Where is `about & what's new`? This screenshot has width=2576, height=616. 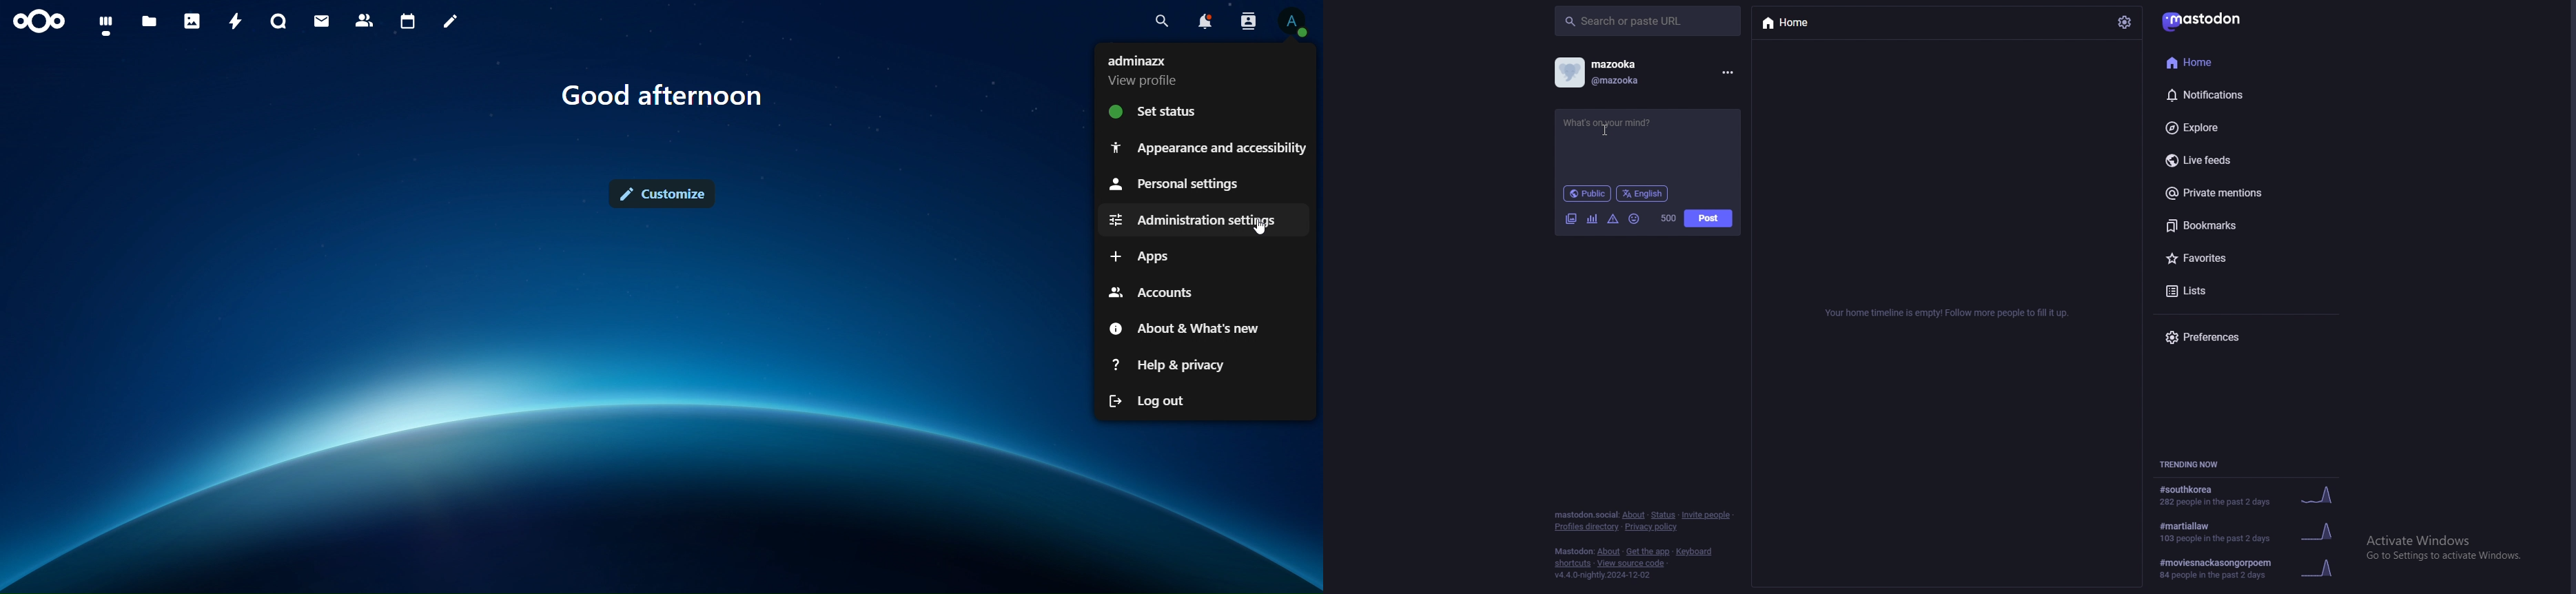 about & what's new is located at coordinates (1183, 325).